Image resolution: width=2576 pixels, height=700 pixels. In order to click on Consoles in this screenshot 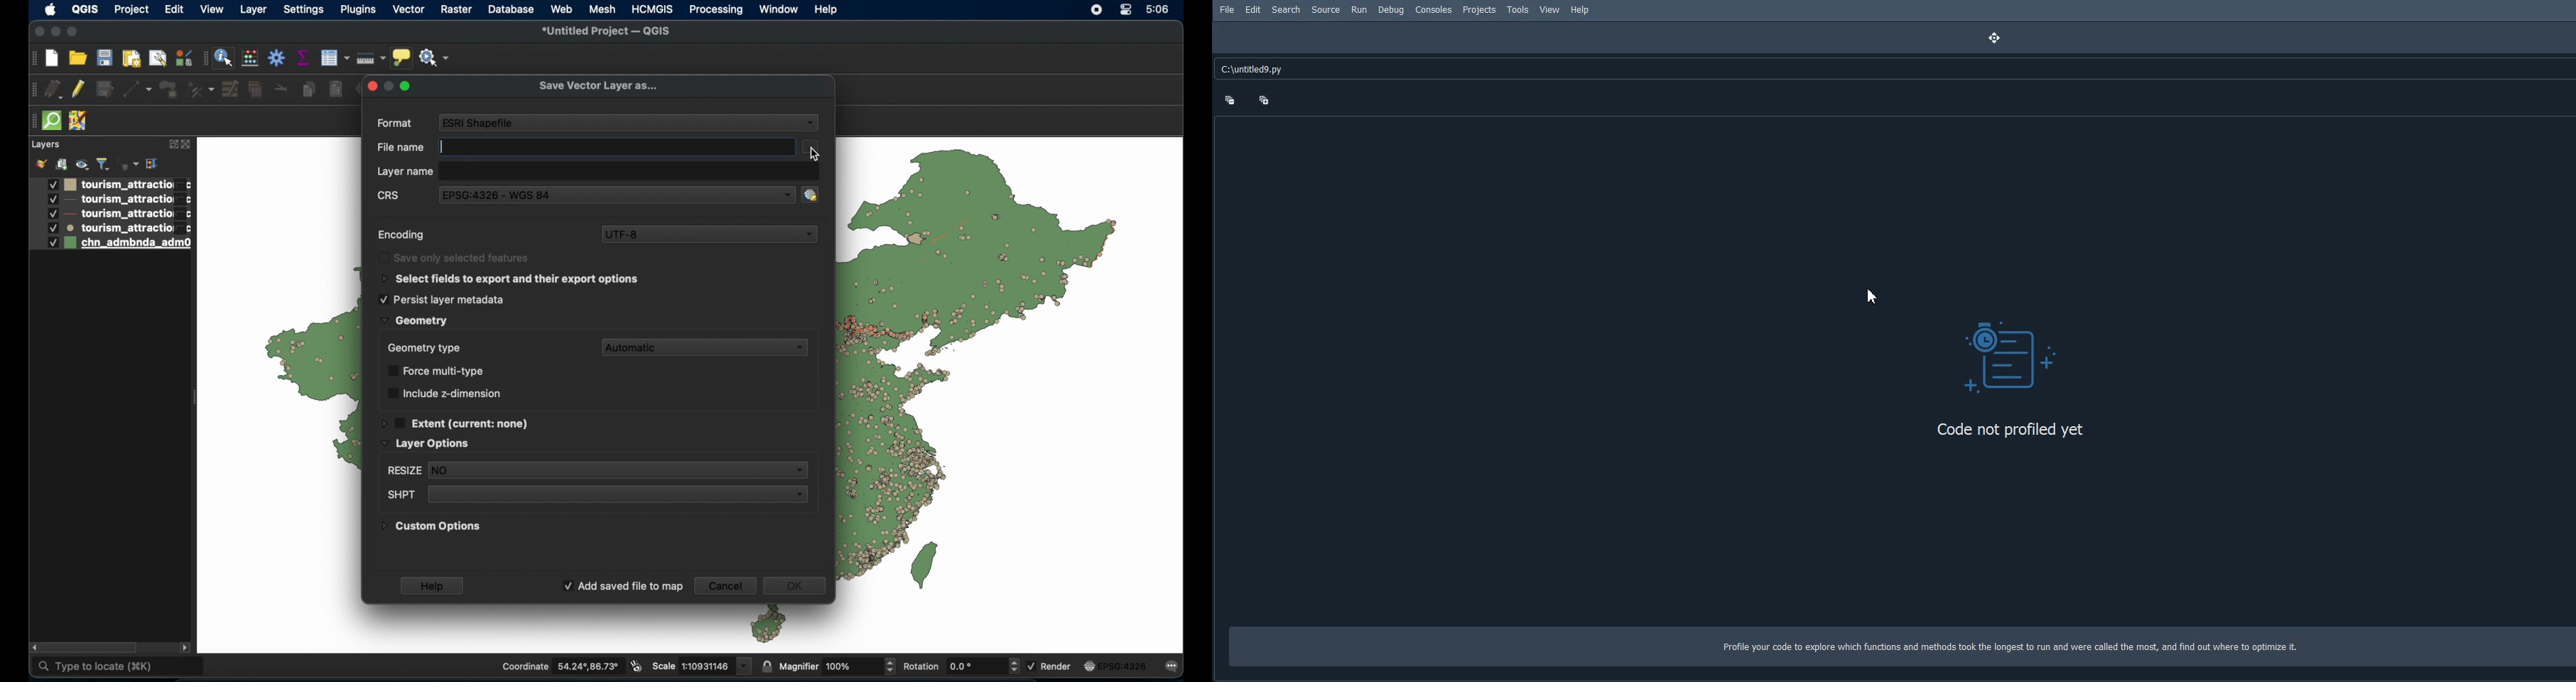, I will do `click(1434, 10)`.